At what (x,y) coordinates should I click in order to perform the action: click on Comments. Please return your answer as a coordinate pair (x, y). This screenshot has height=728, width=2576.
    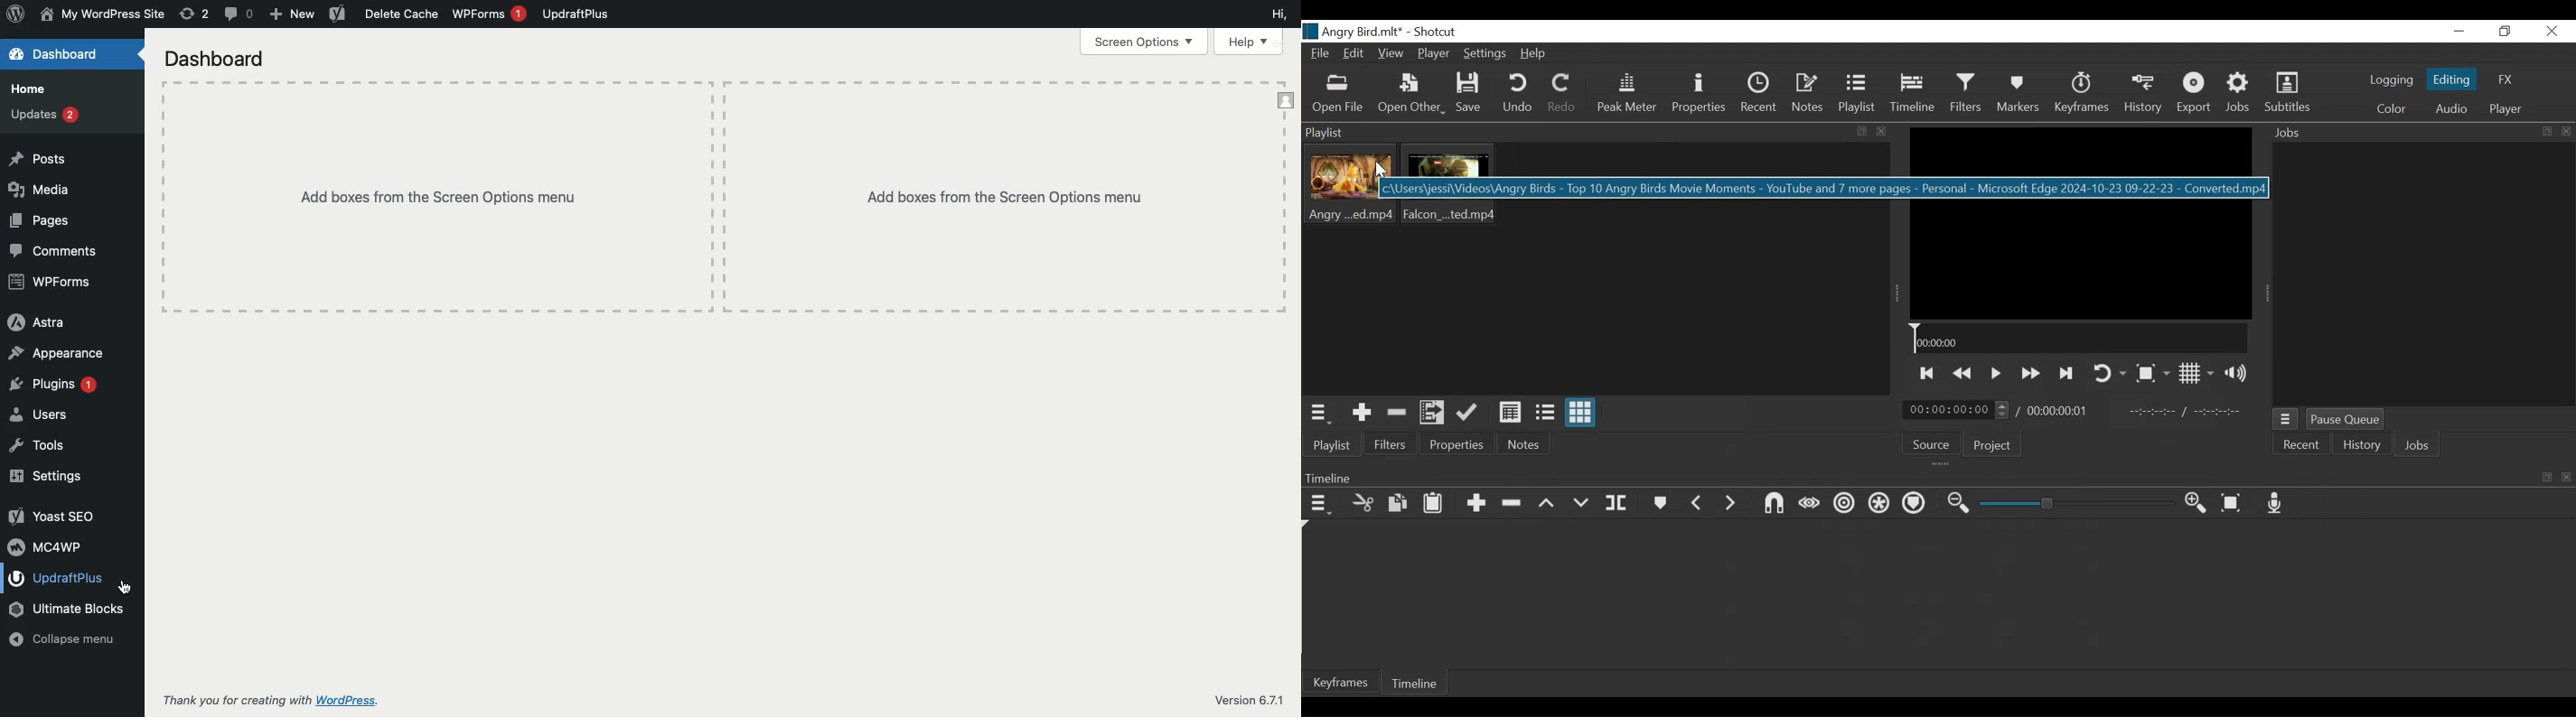
    Looking at the image, I should click on (56, 250).